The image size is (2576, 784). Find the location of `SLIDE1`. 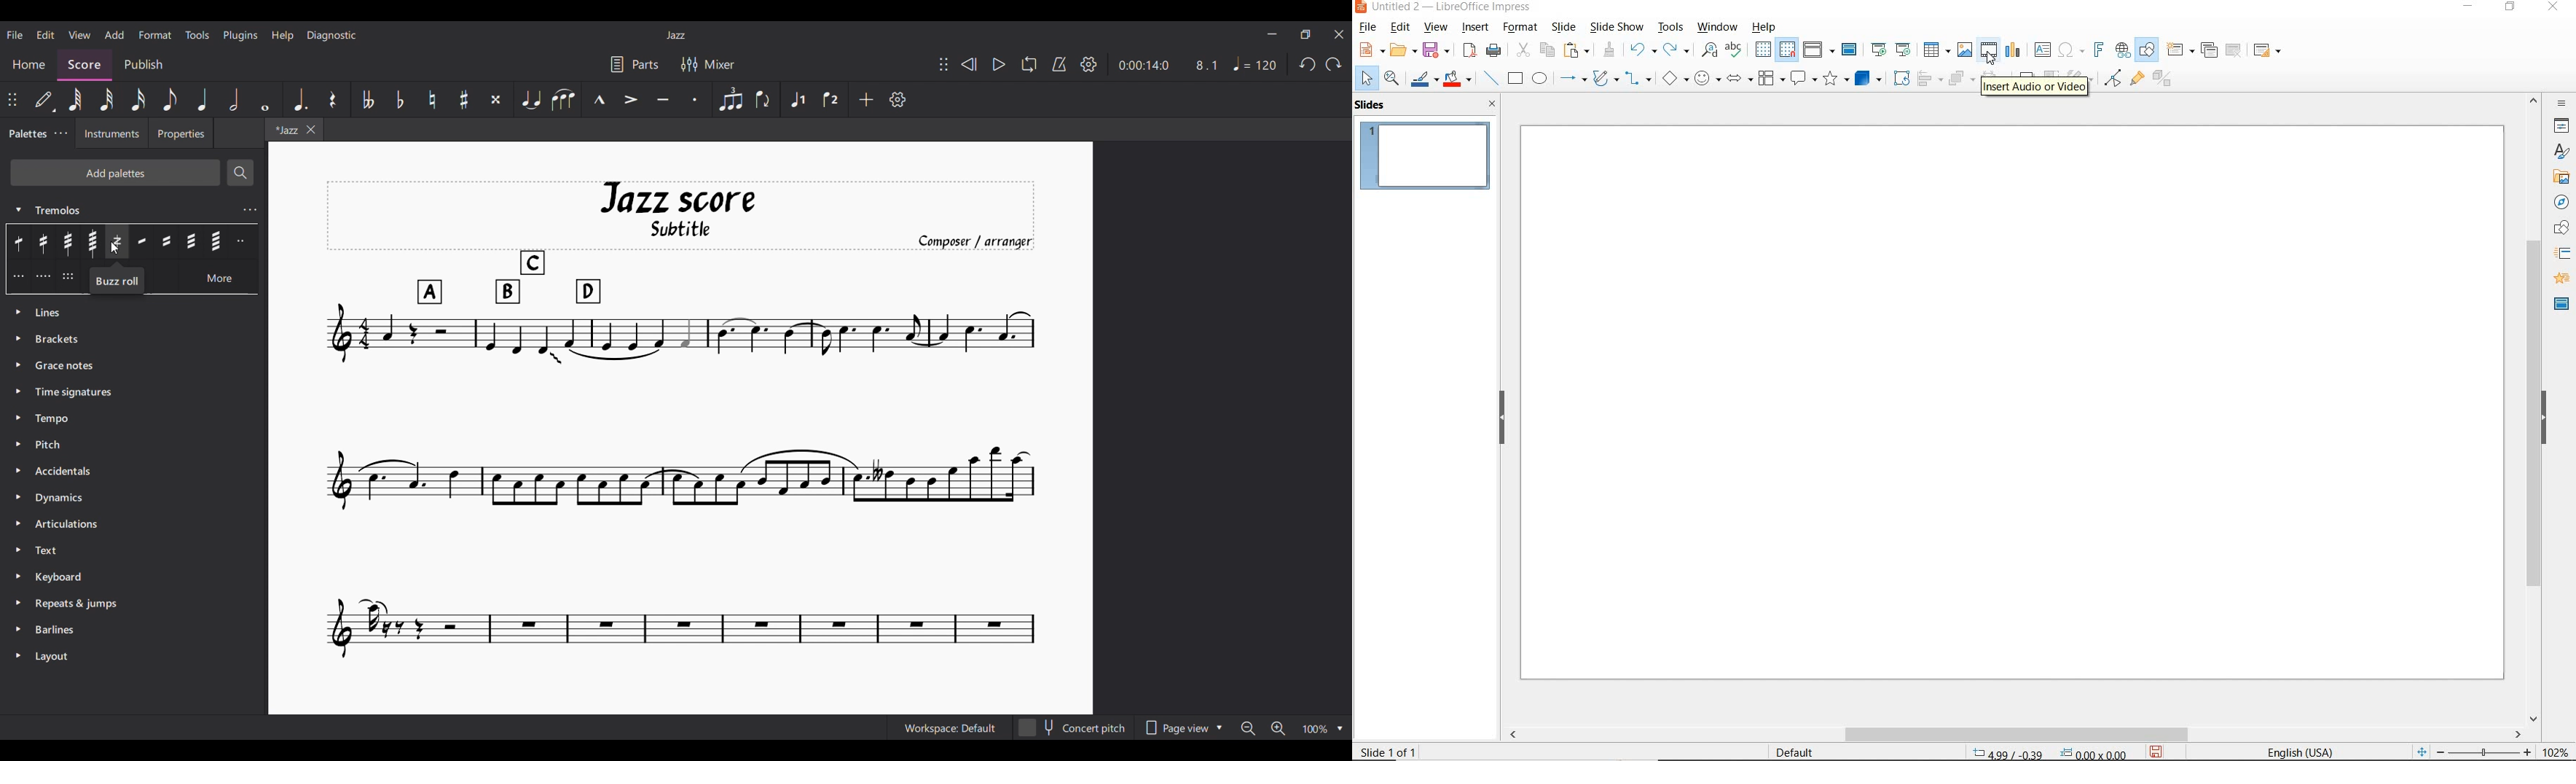

SLIDE1 is located at coordinates (1426, 155).